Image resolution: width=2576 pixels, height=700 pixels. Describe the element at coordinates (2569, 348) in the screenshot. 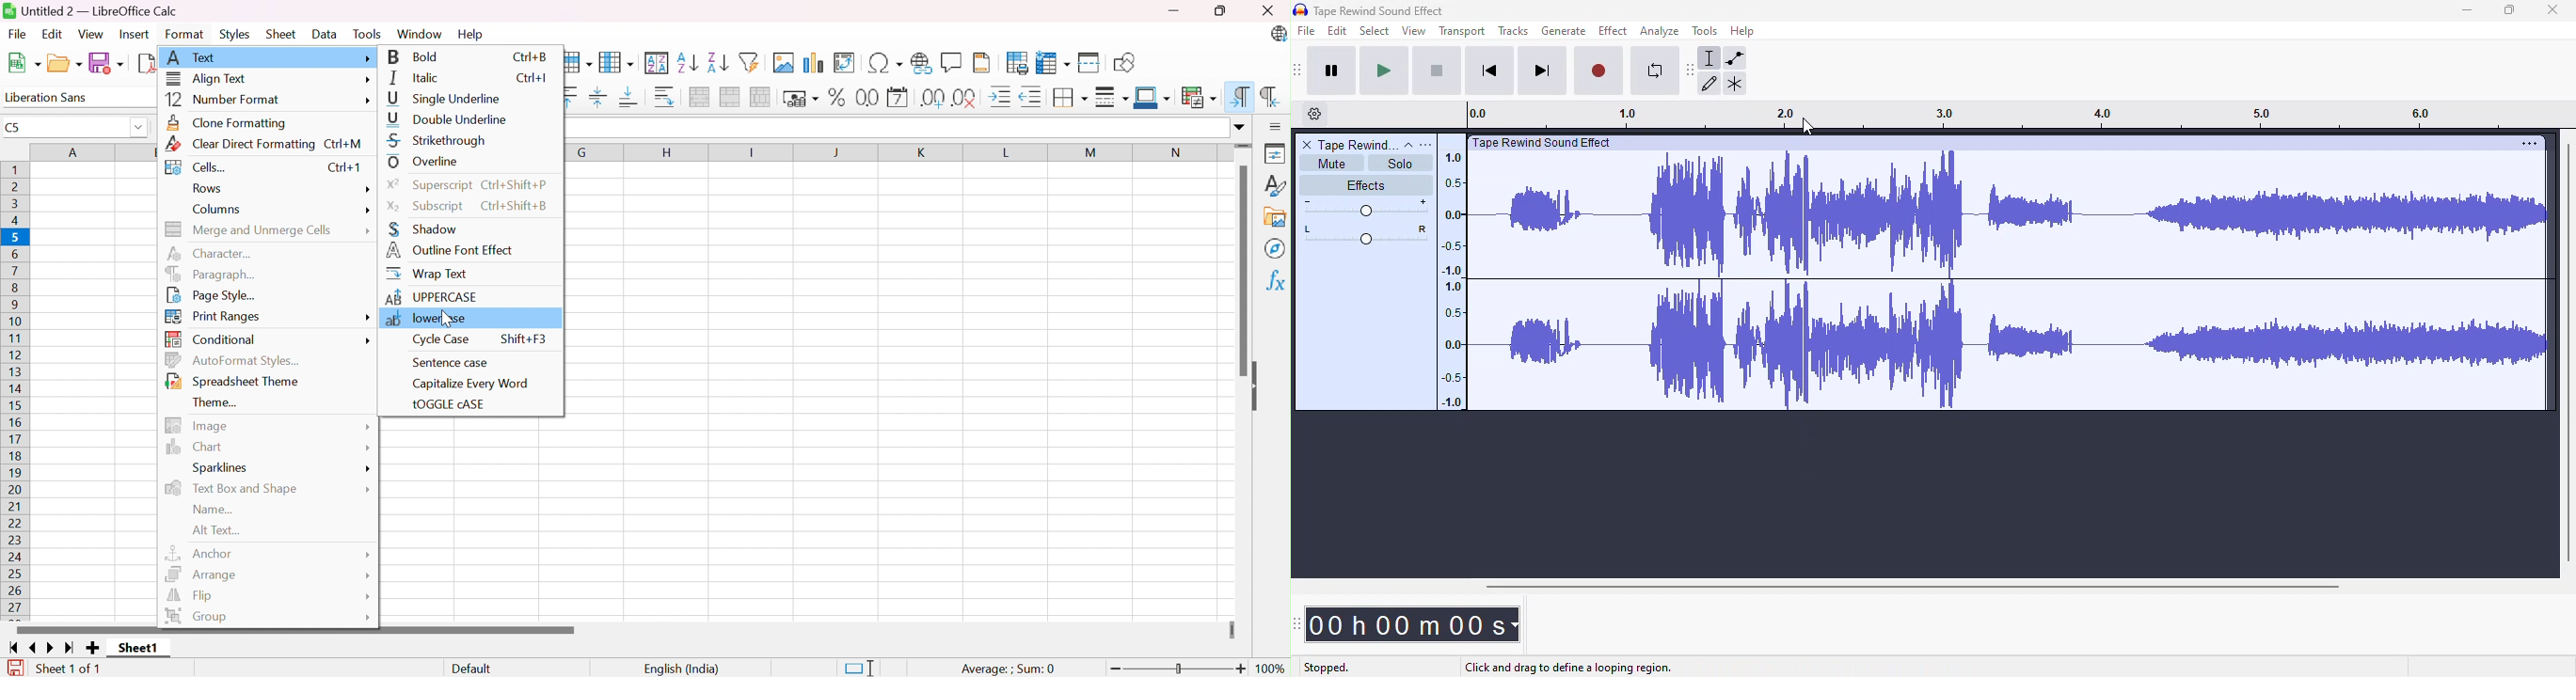

I see `vertical scroll bar` at that location.